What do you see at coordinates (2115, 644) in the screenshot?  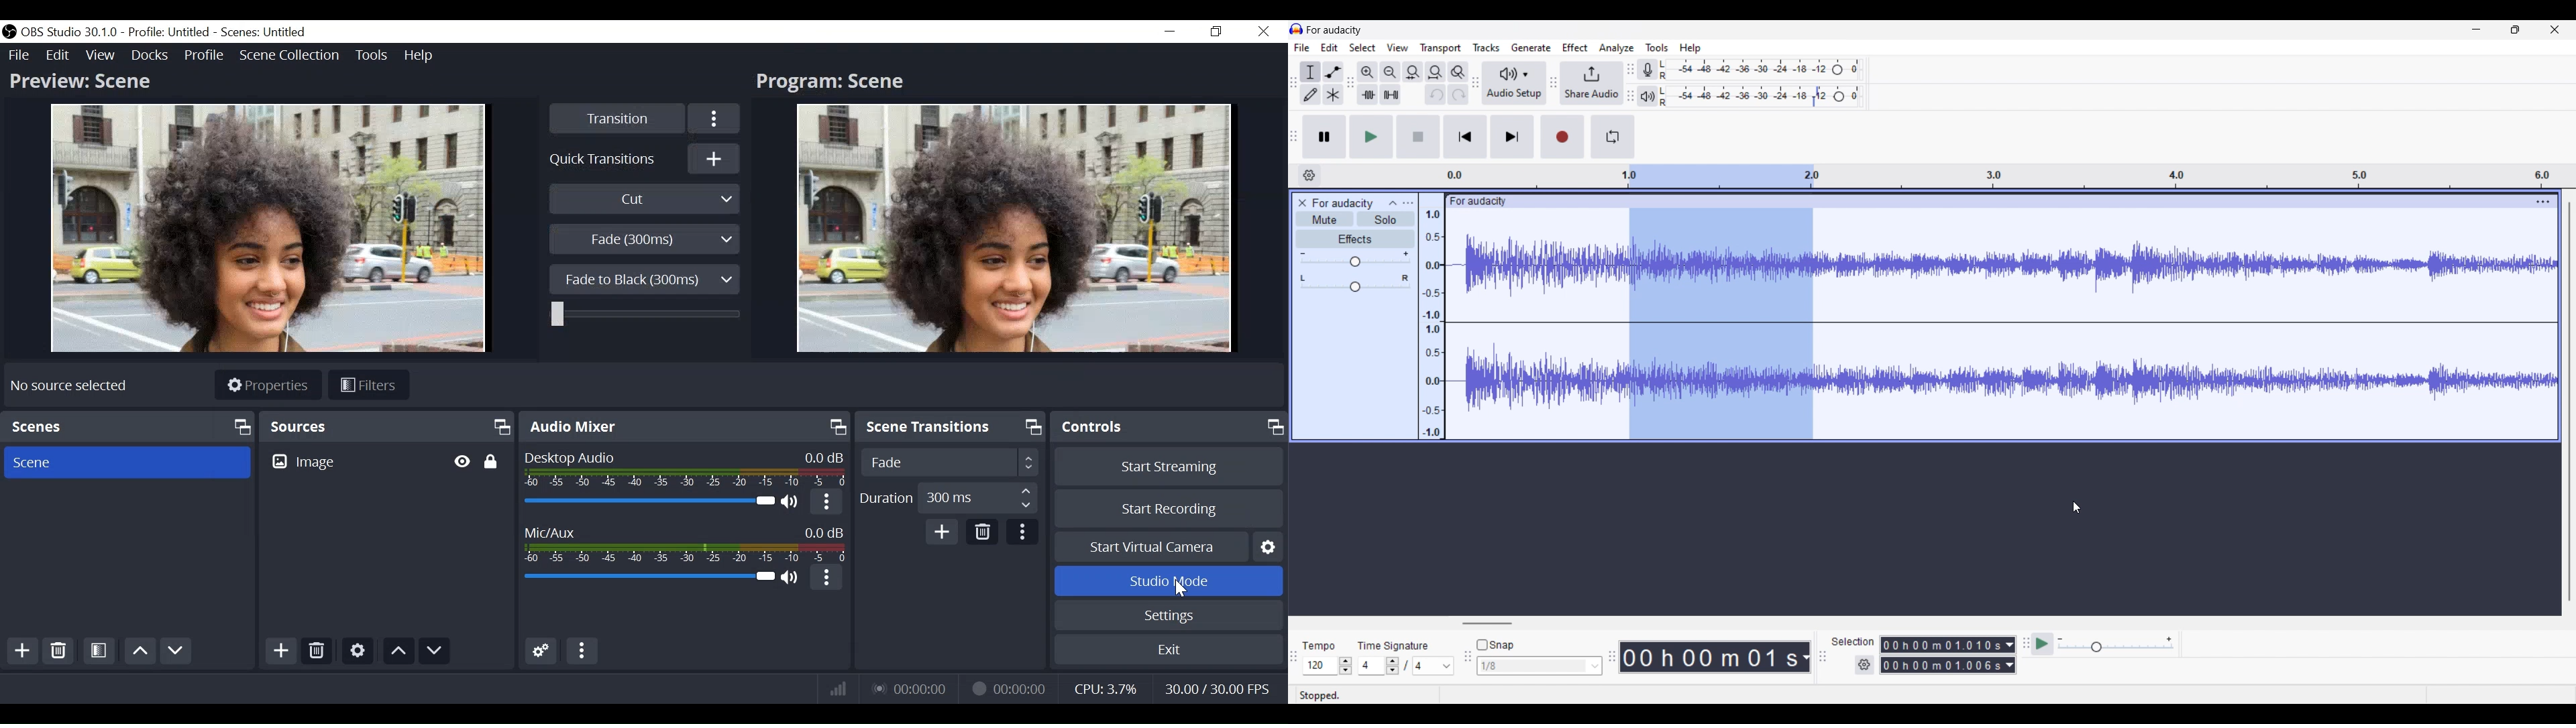 I see `Playback speed scale` at bounding box center [2115, 644].